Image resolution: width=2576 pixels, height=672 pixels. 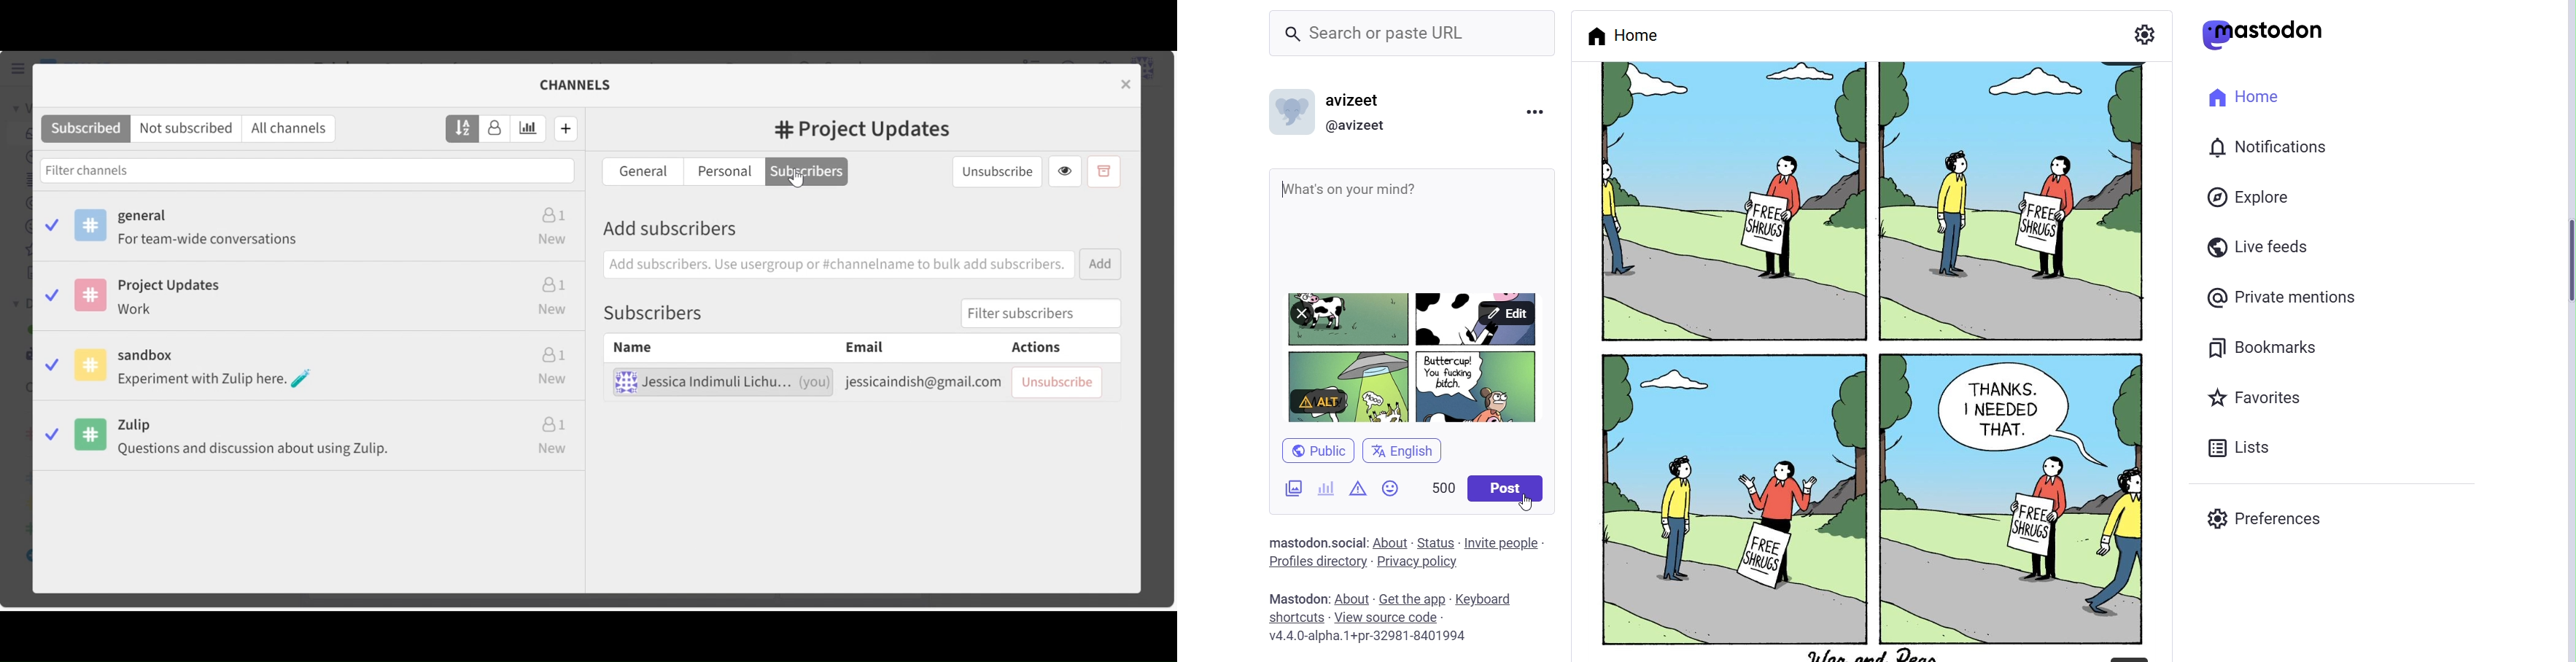 I want to click on View Source Code, so click(x=1389, y=617).